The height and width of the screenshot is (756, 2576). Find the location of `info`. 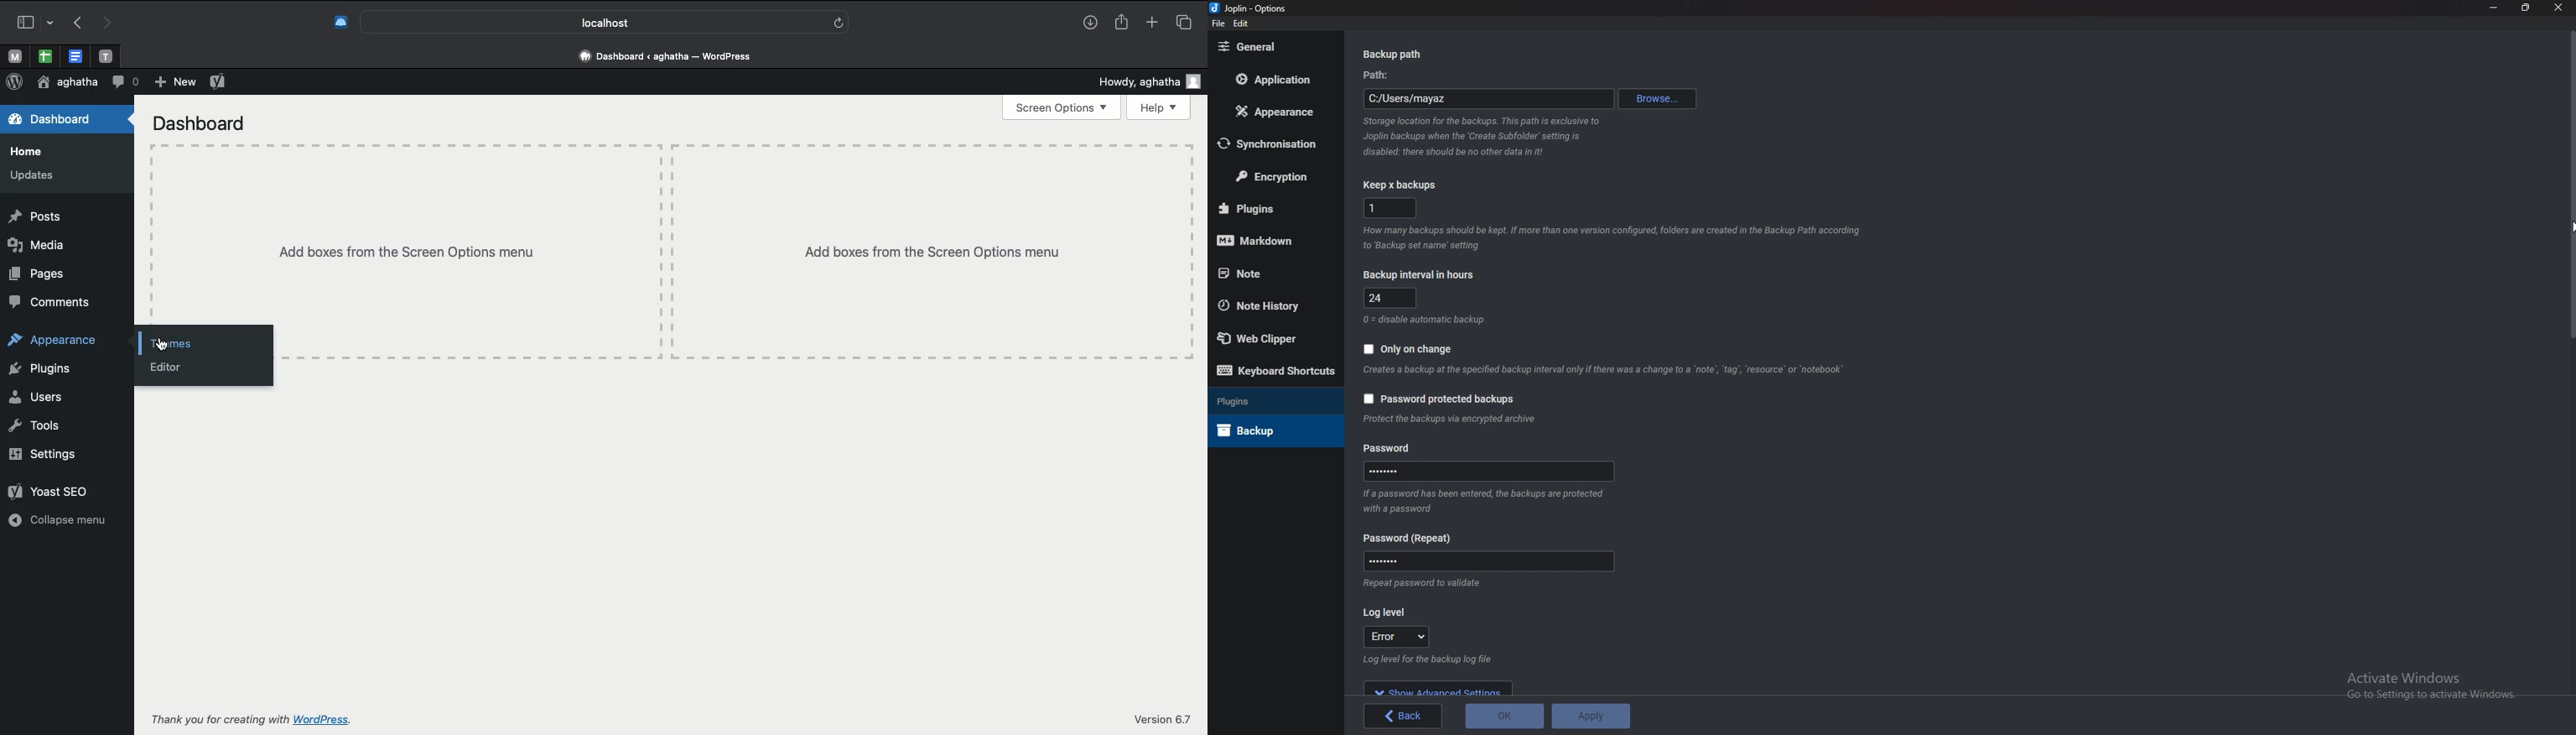

info is located at coordinates (1453, 420).